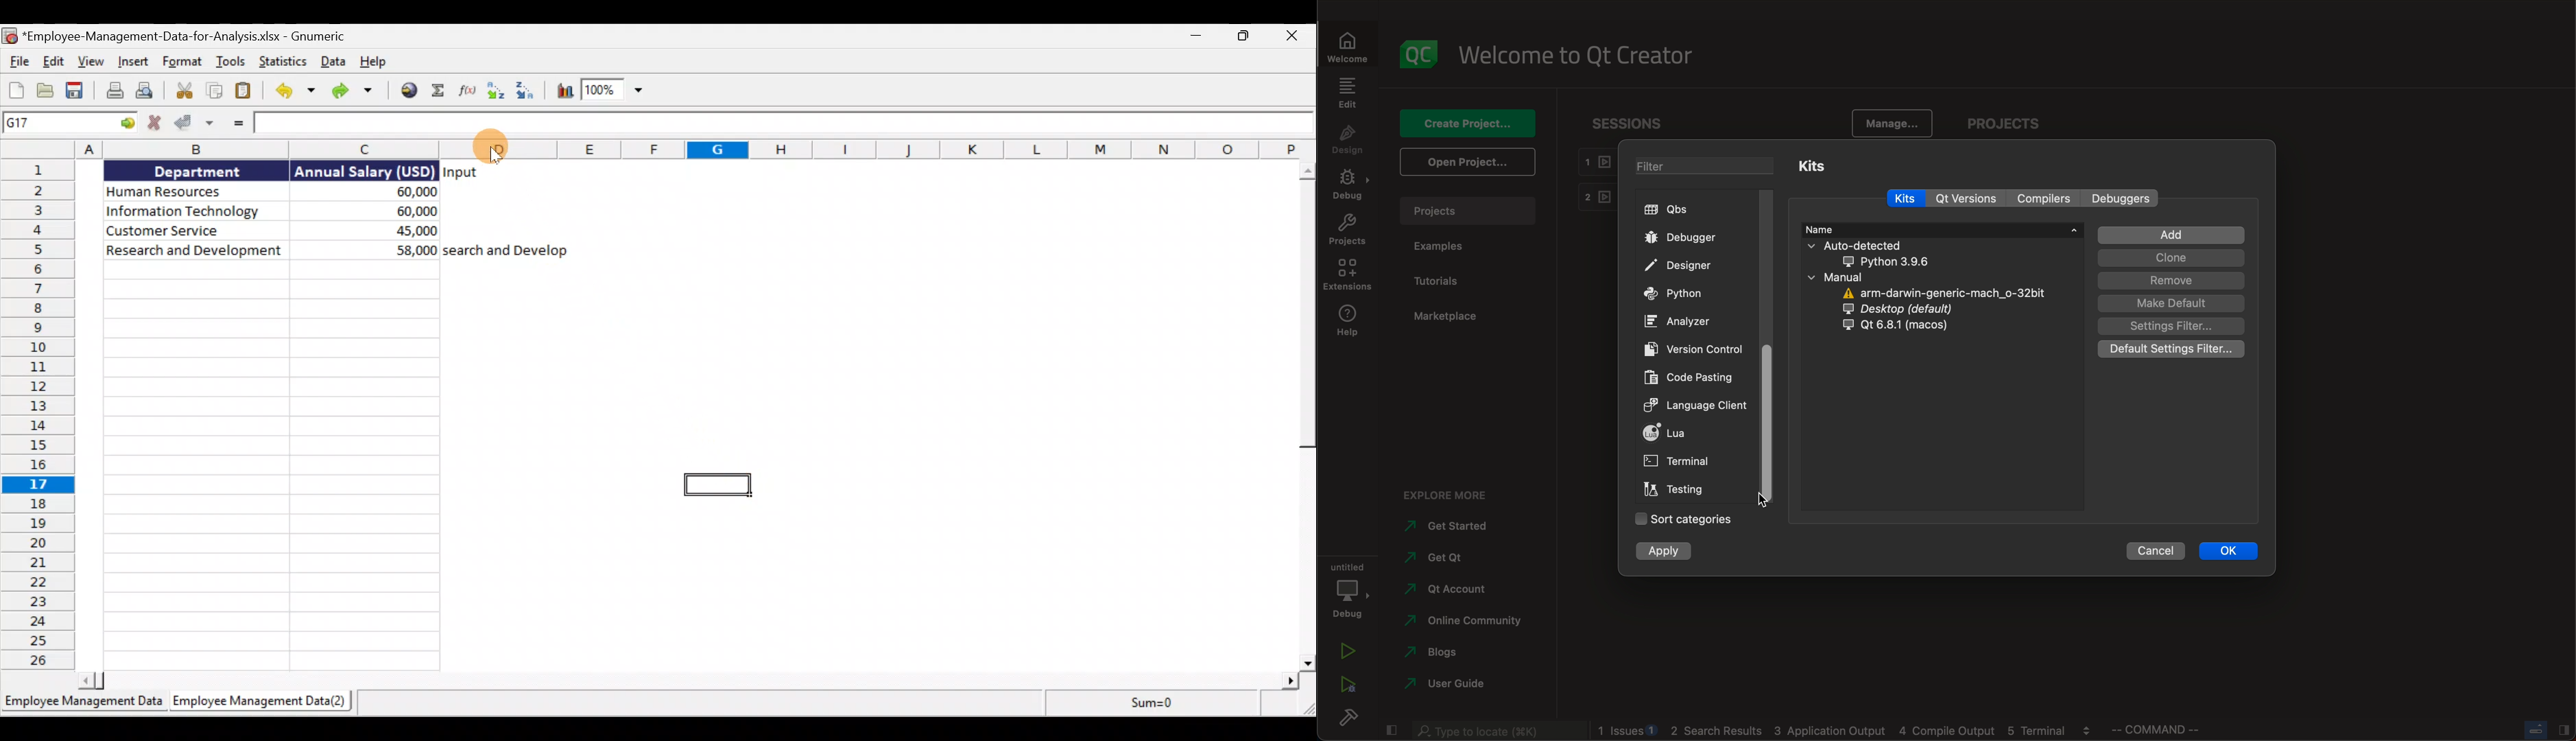 This screenshot has width=2576, height=756. I want to click on extensions, so click(1347, 276).